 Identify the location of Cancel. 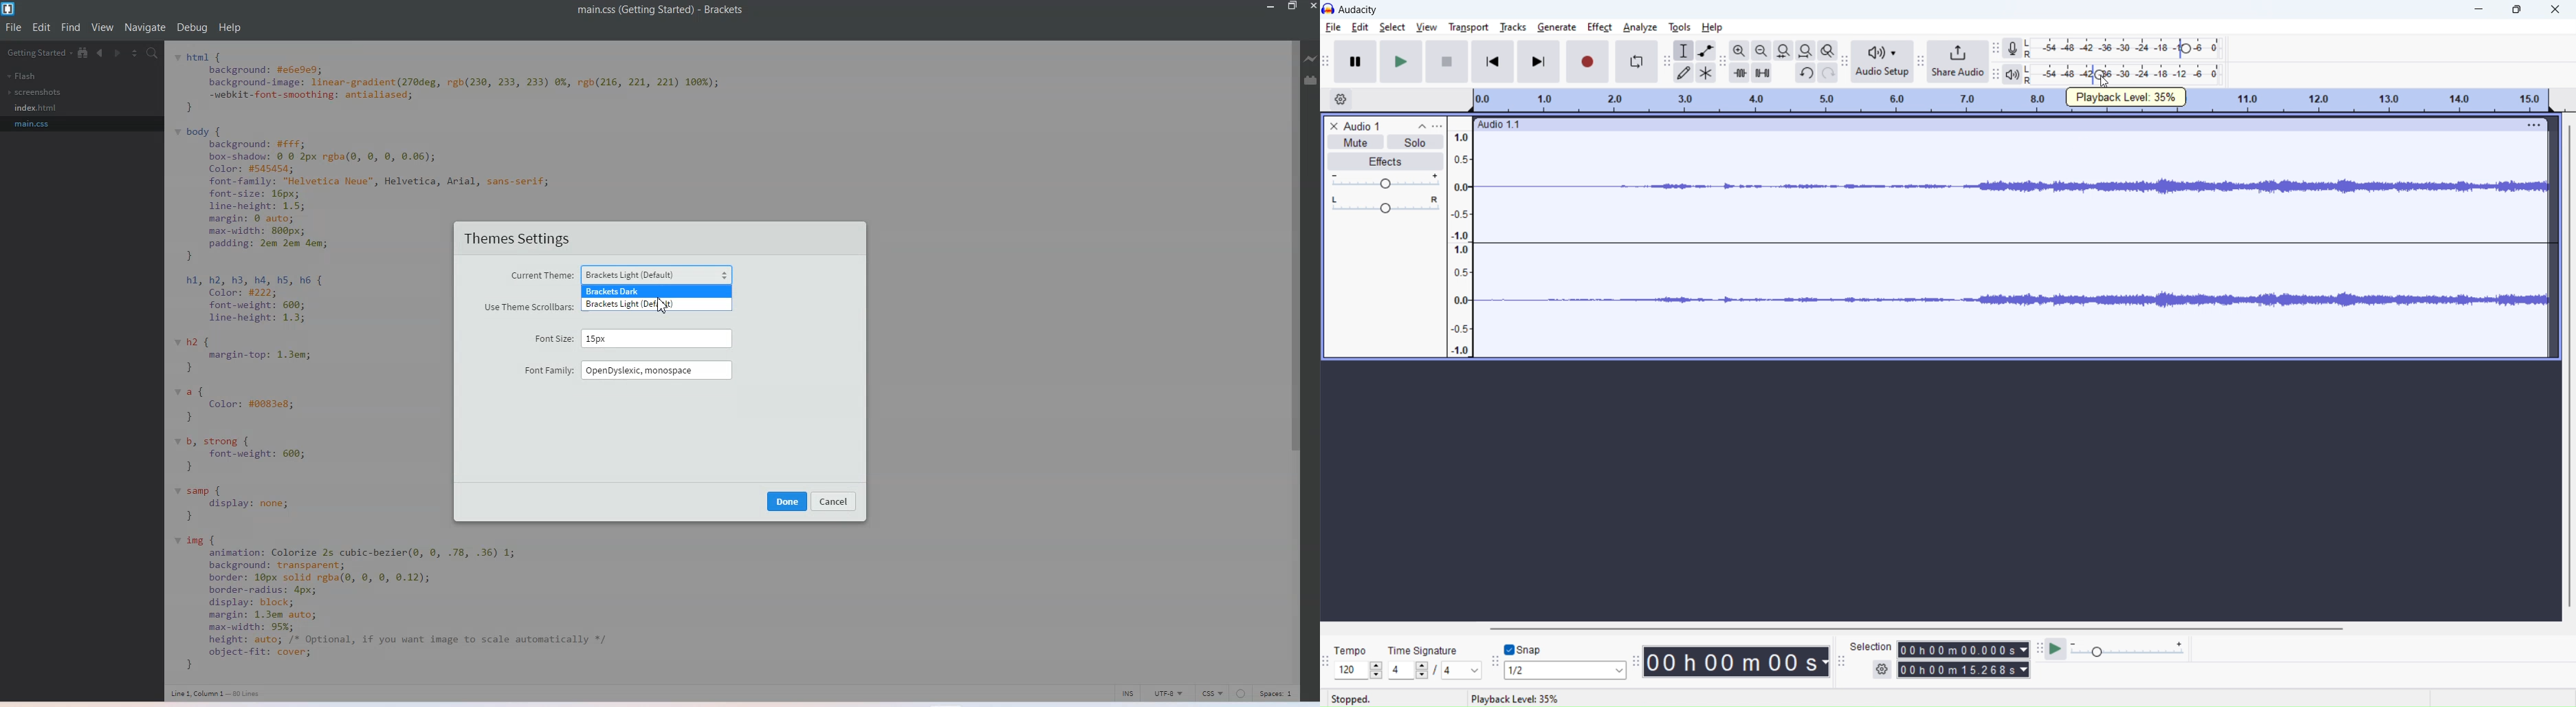
(835, 501).